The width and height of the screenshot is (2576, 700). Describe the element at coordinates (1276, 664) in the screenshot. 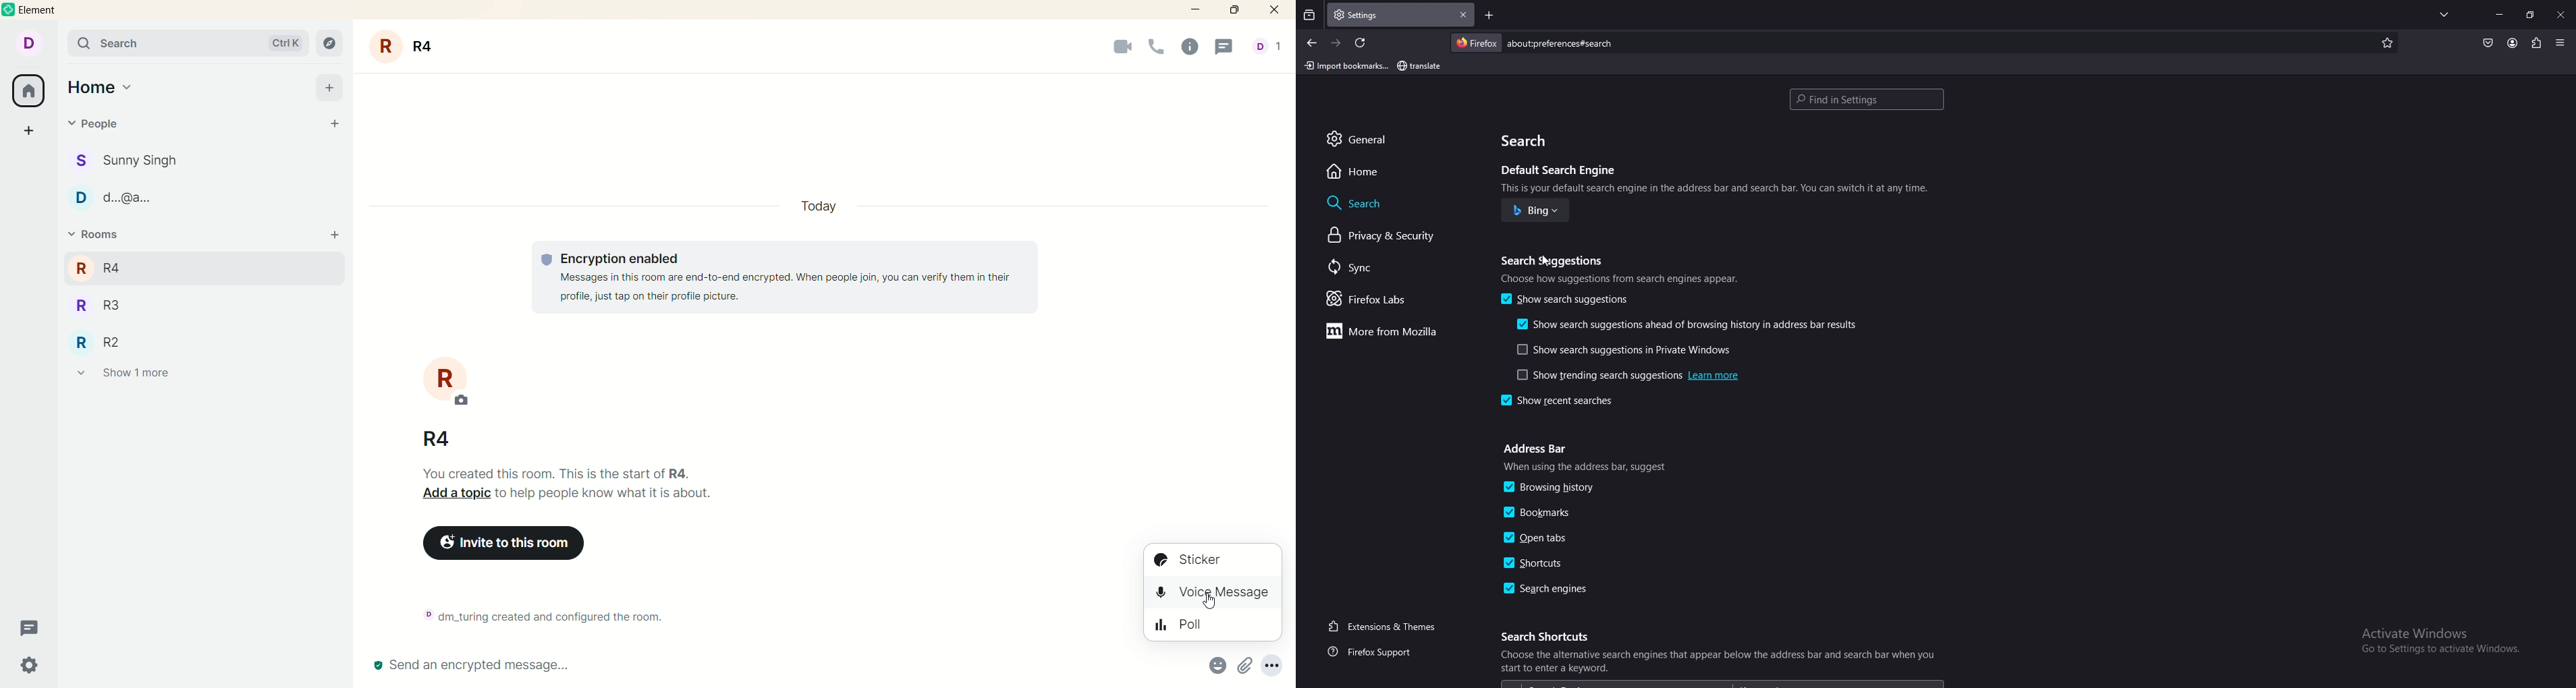

I see `more options` at that location.